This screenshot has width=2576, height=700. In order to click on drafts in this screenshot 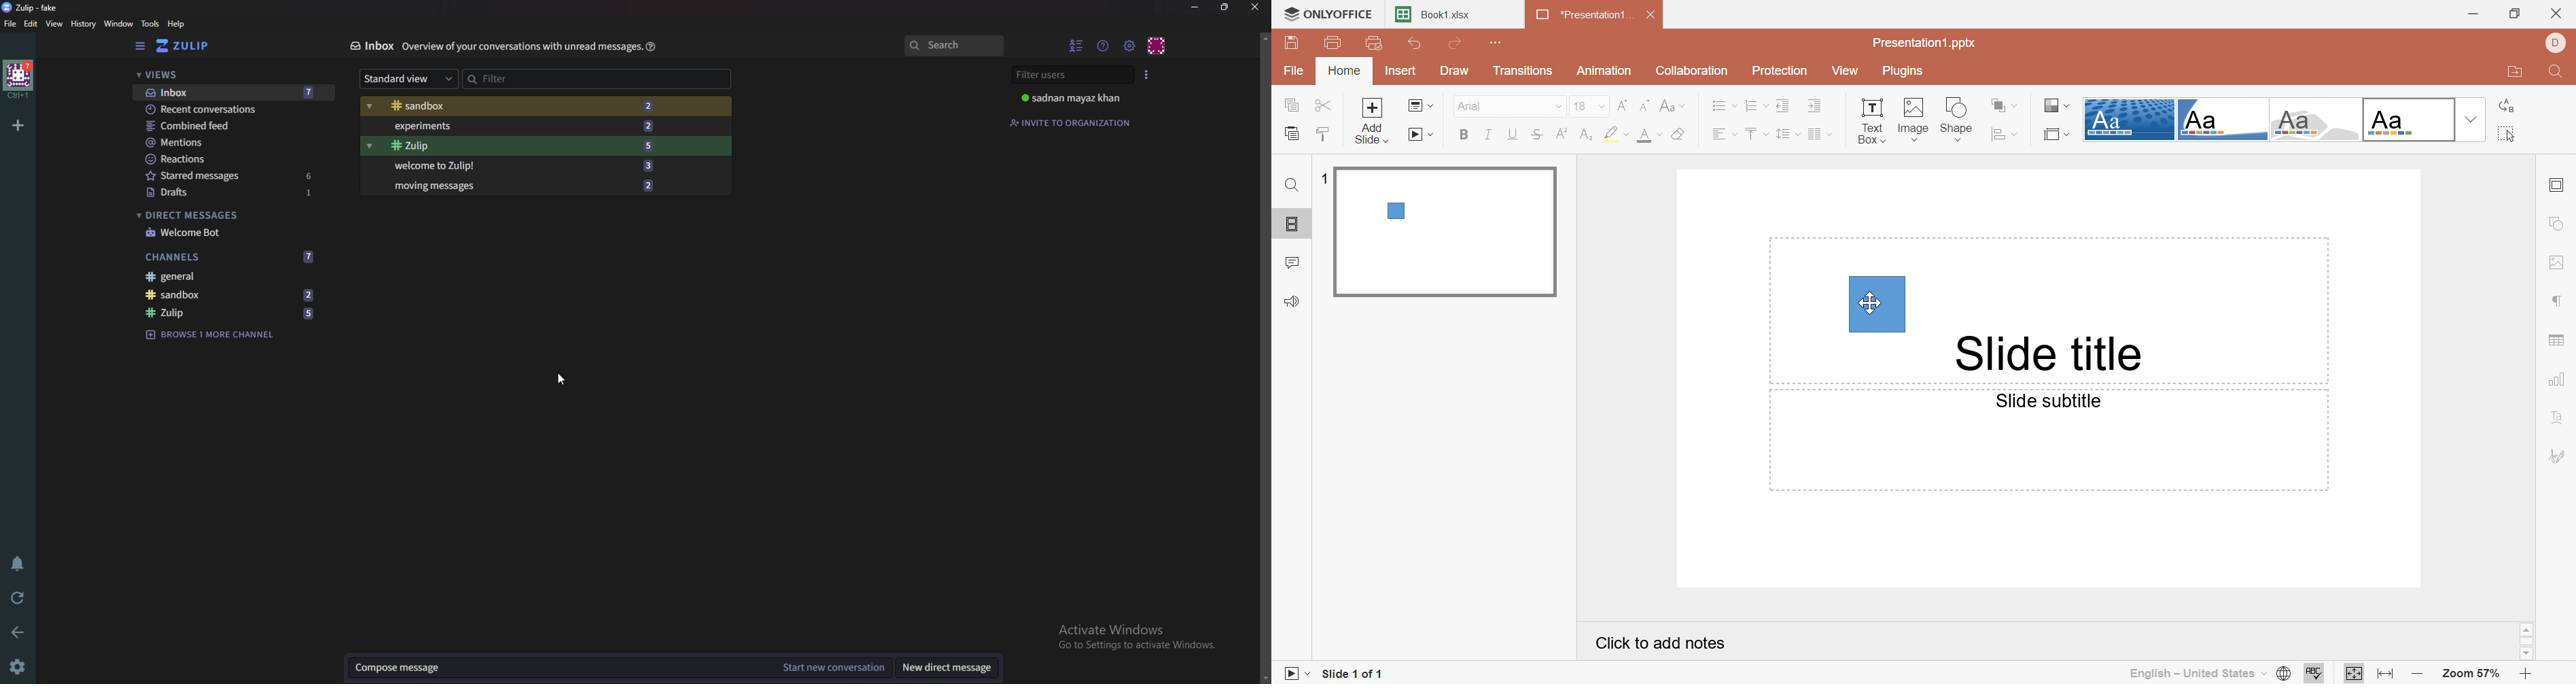, I will do `click(229, 194)`.